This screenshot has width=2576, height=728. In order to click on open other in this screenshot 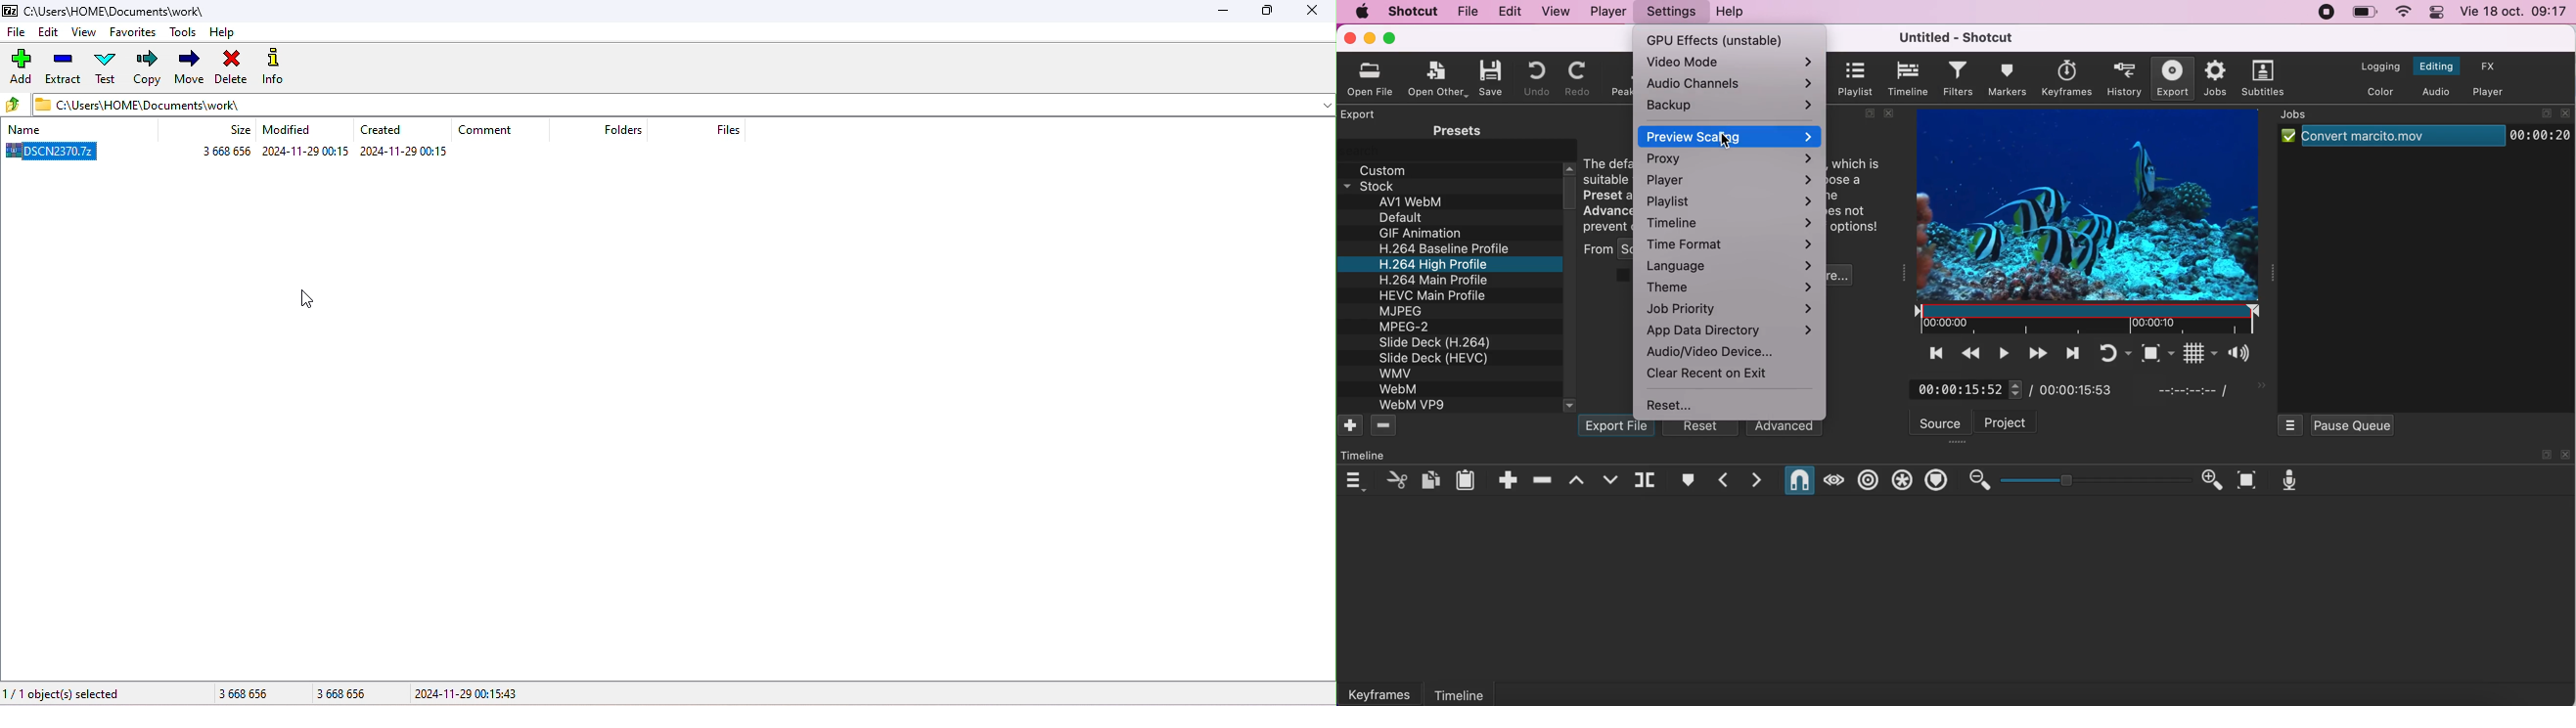, I will do `click(1439, 78)`.